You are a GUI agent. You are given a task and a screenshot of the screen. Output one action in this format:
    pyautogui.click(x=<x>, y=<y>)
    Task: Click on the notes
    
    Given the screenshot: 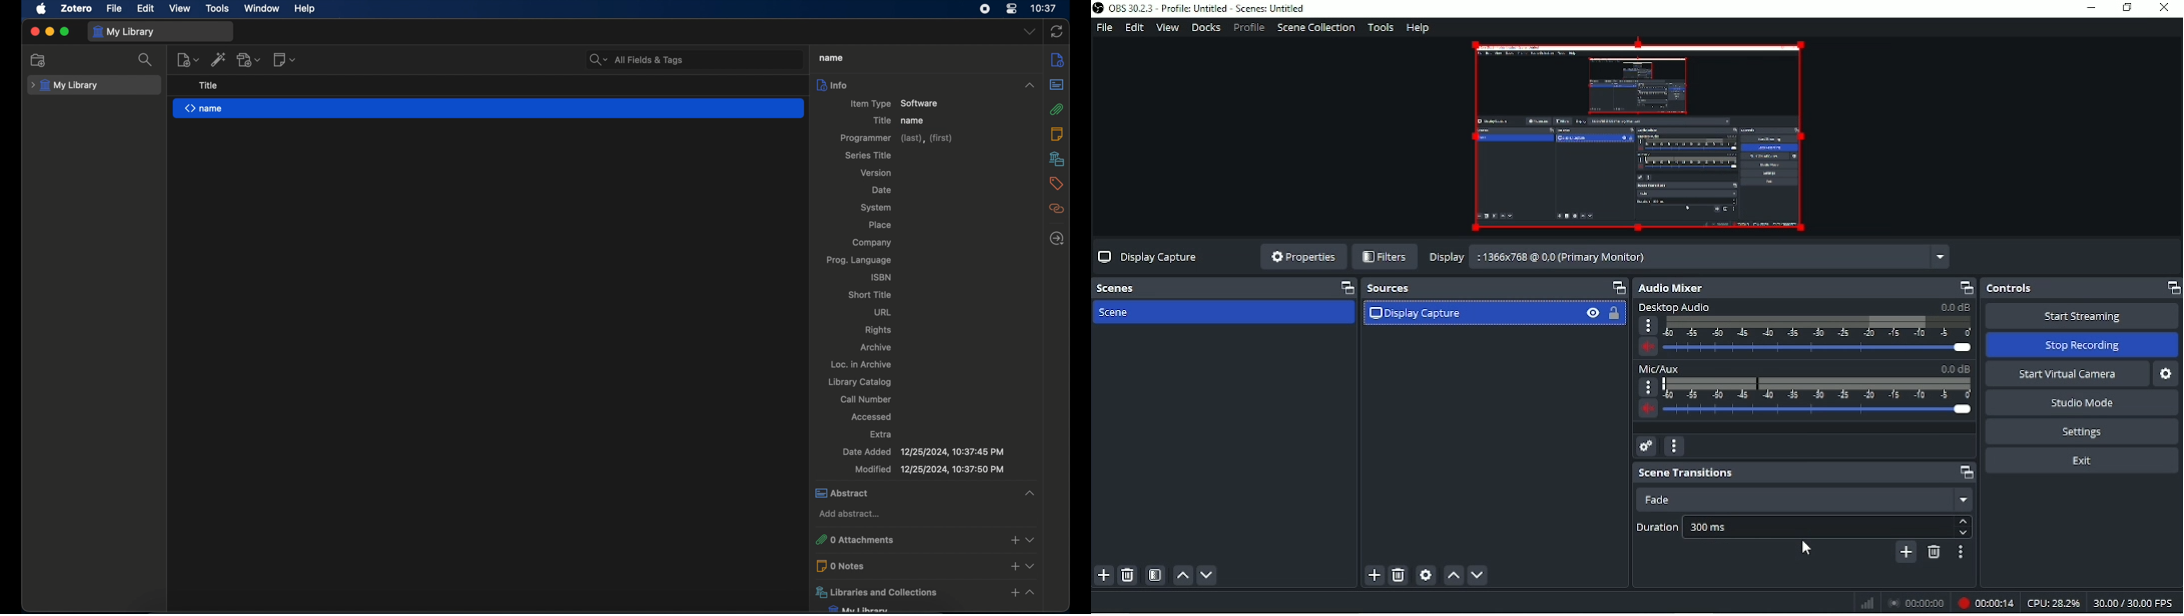 What is the action you would take?
    pyautogui.click(x=1057, y=133)
    